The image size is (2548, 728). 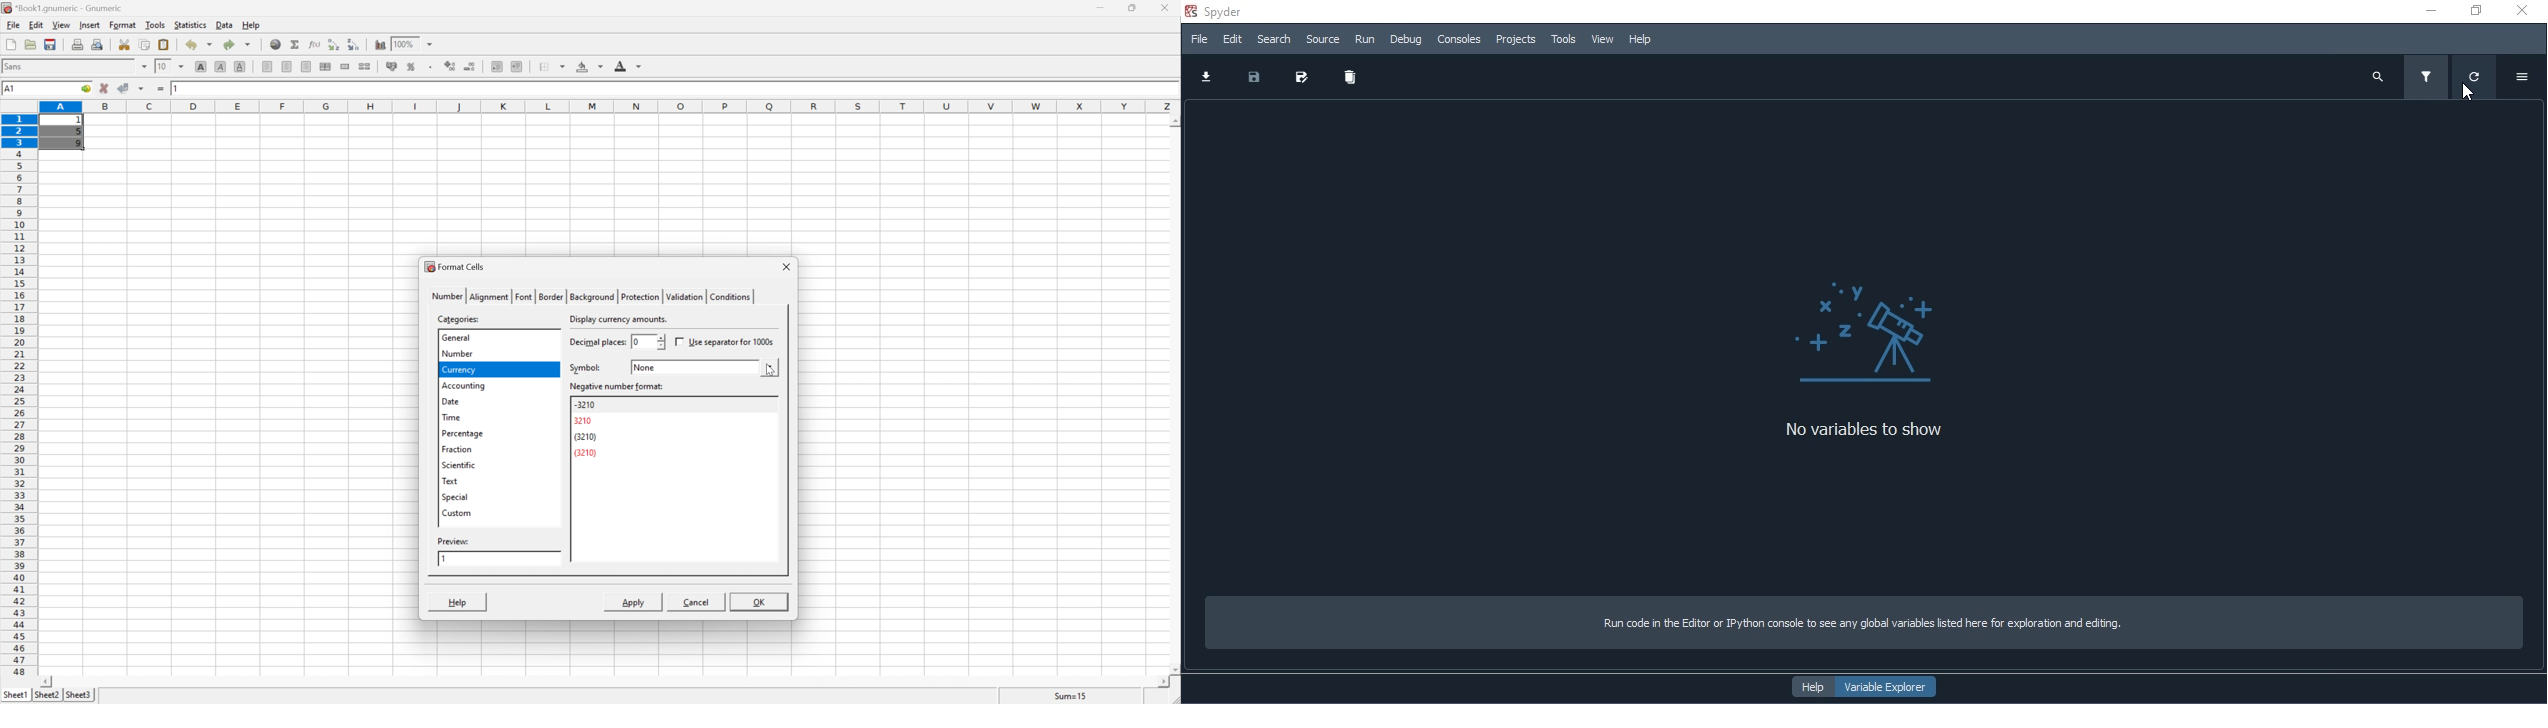 What do you see at coordinates (455, 497) in the screenshot?
I see `special` at bounding box center [455, 497].